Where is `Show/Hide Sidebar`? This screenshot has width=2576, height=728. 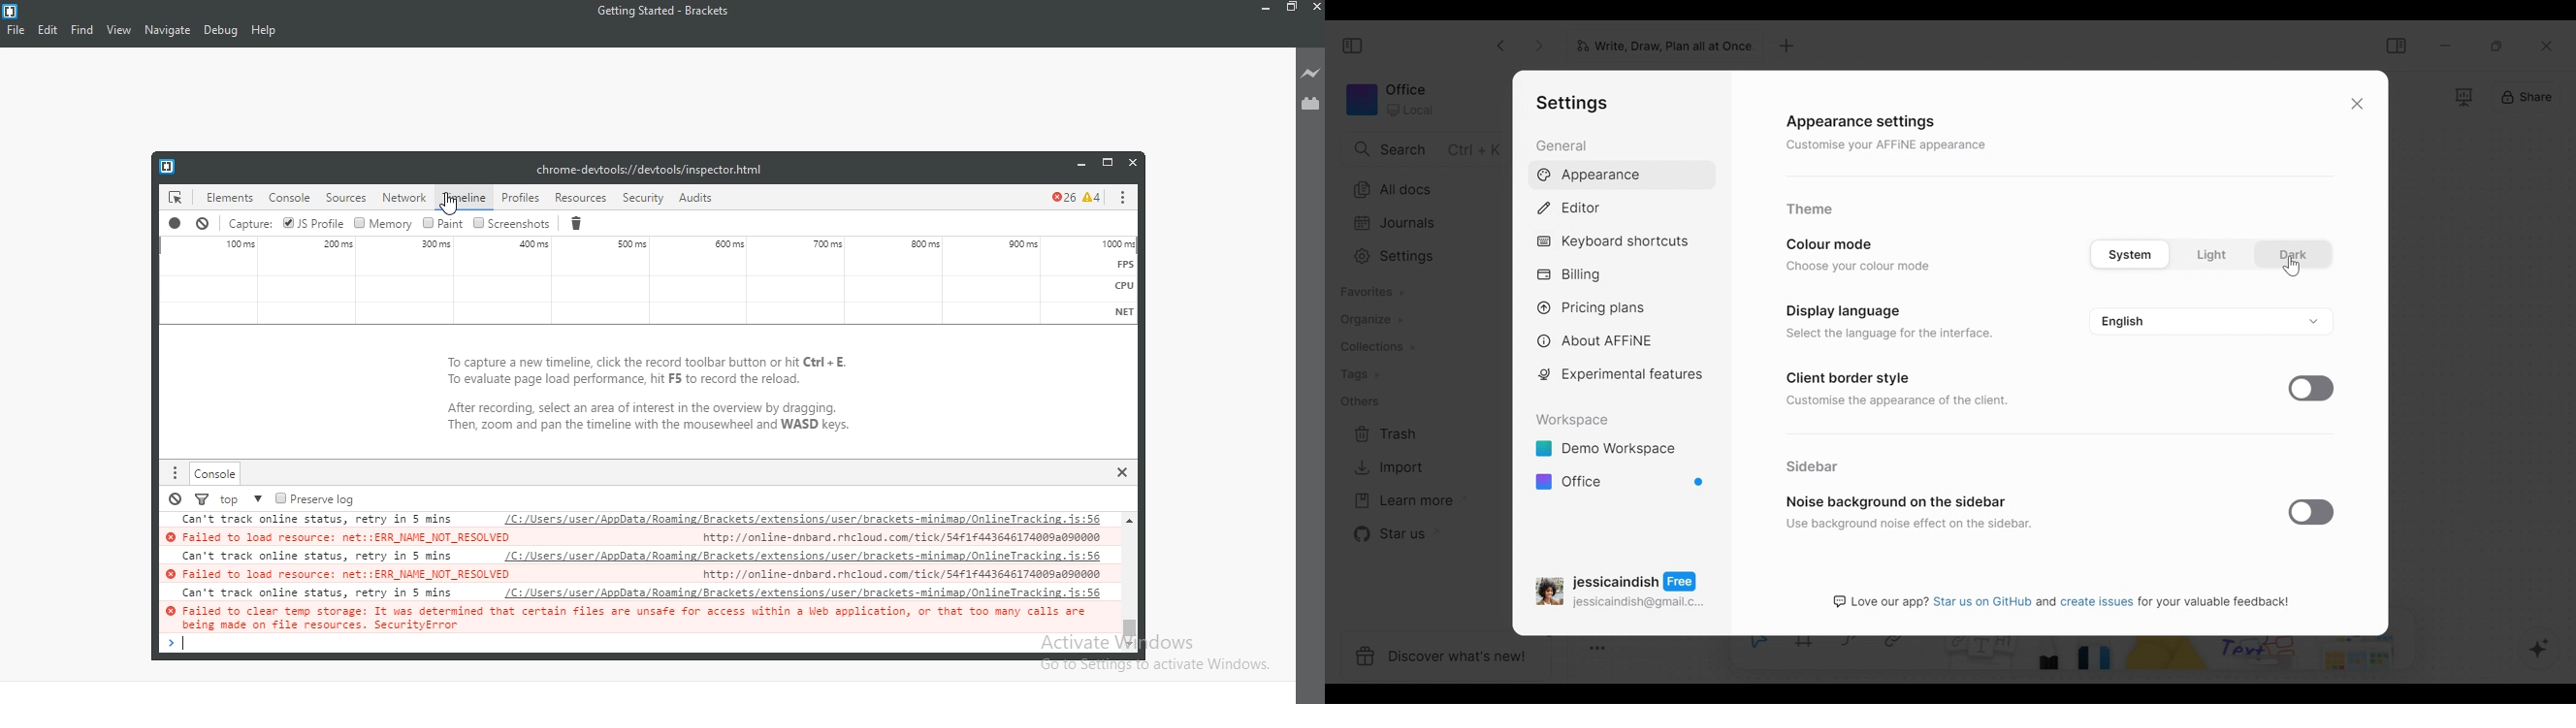
Show/Hide Sidebar is located at coordinates (1351, 45).